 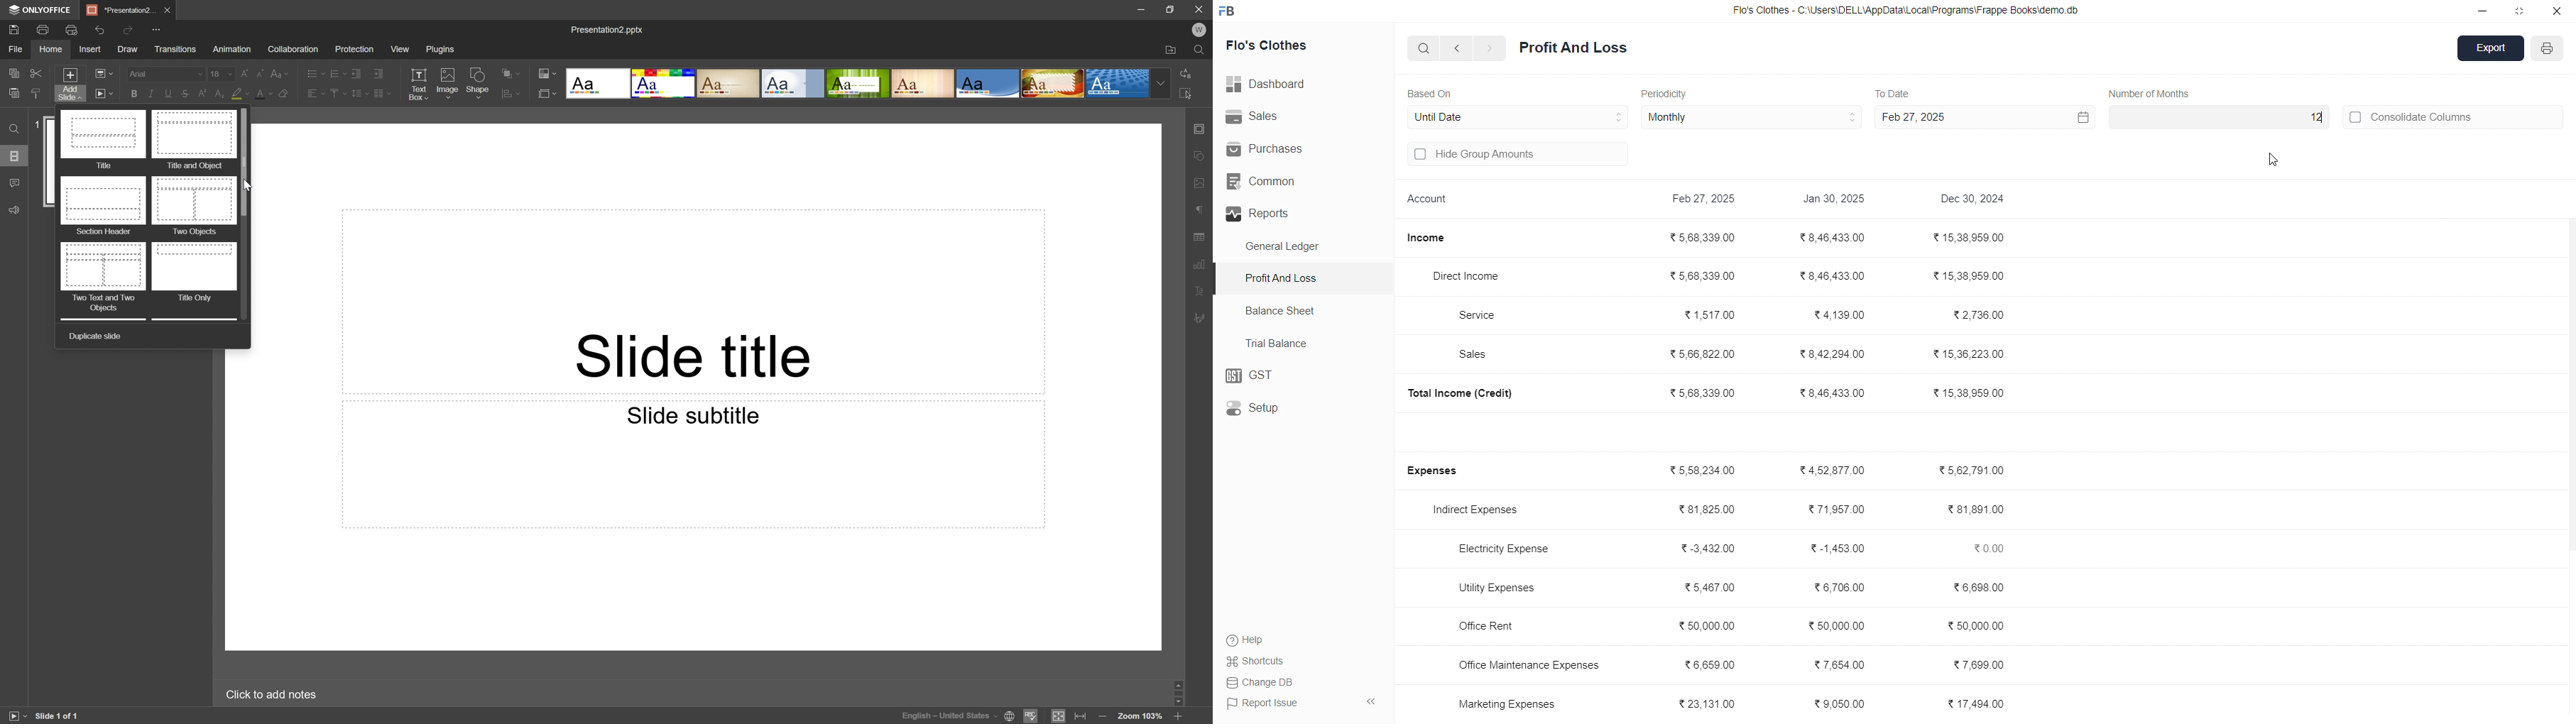 I want to click on Setup, so click(x=1295, y=409).